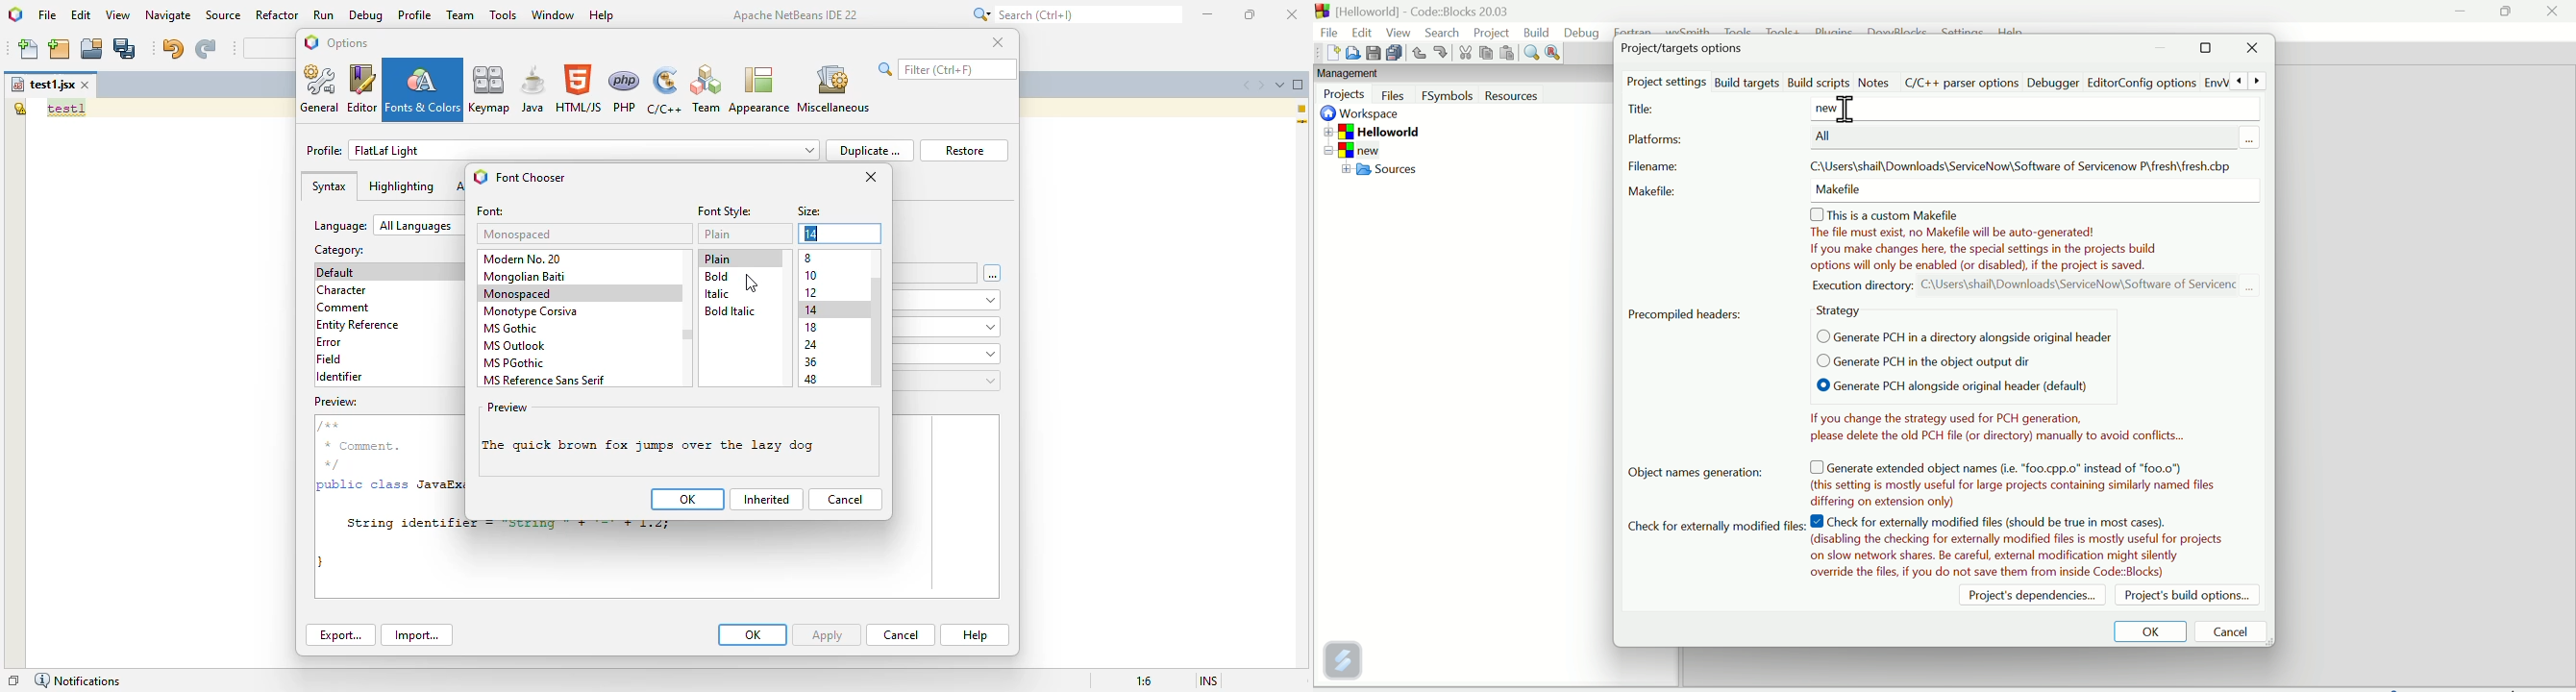  What do you see at coordinates (2018, 548) in the screenshot?
I see `Note` at bounding box center [2018, 548].